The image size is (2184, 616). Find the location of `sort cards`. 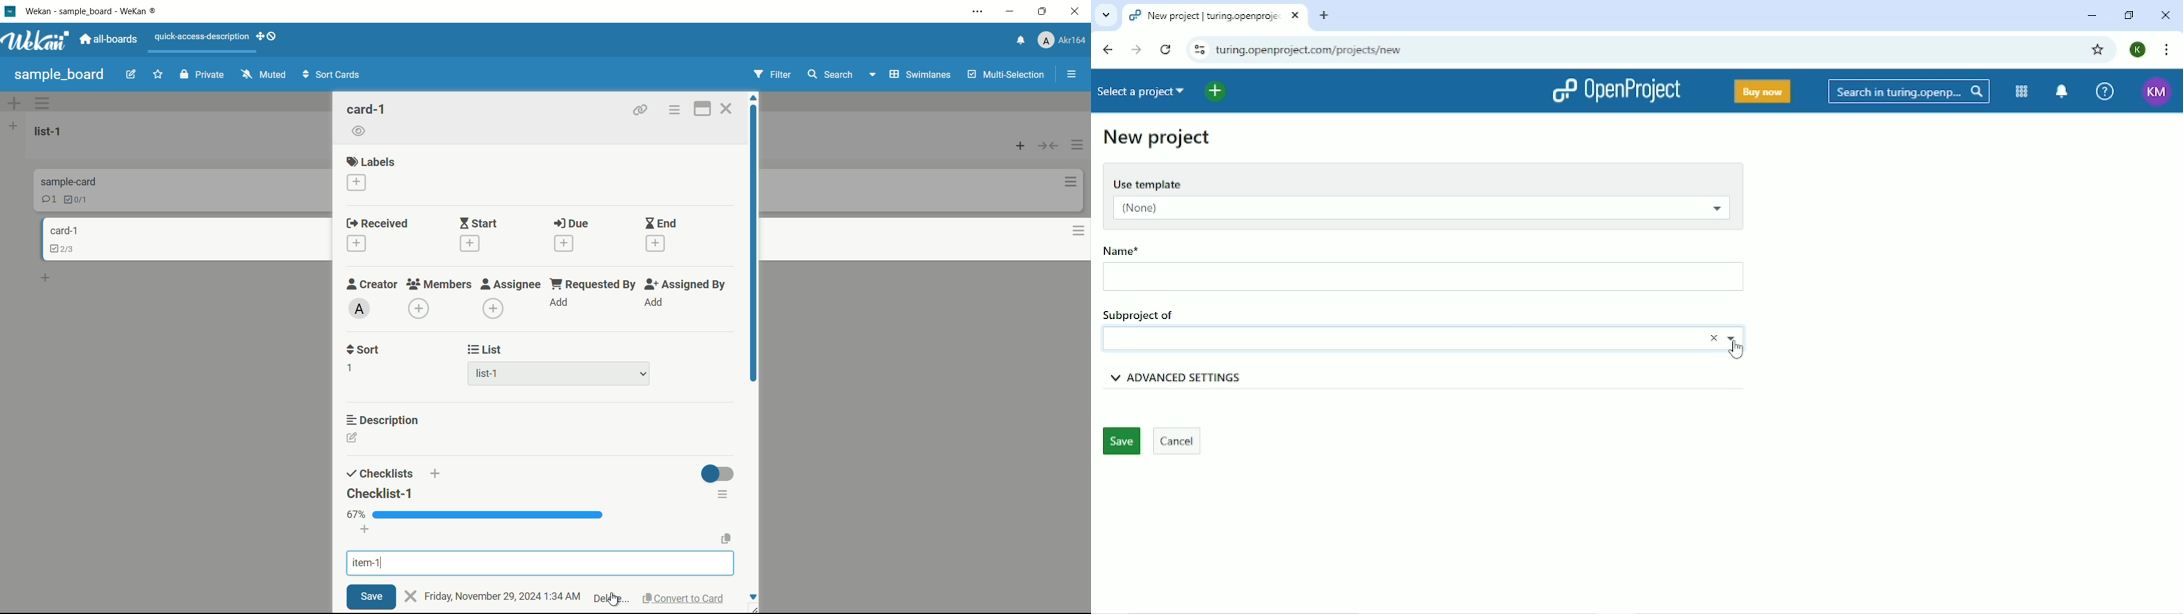

sort cards is located at coordinates (334, 76).